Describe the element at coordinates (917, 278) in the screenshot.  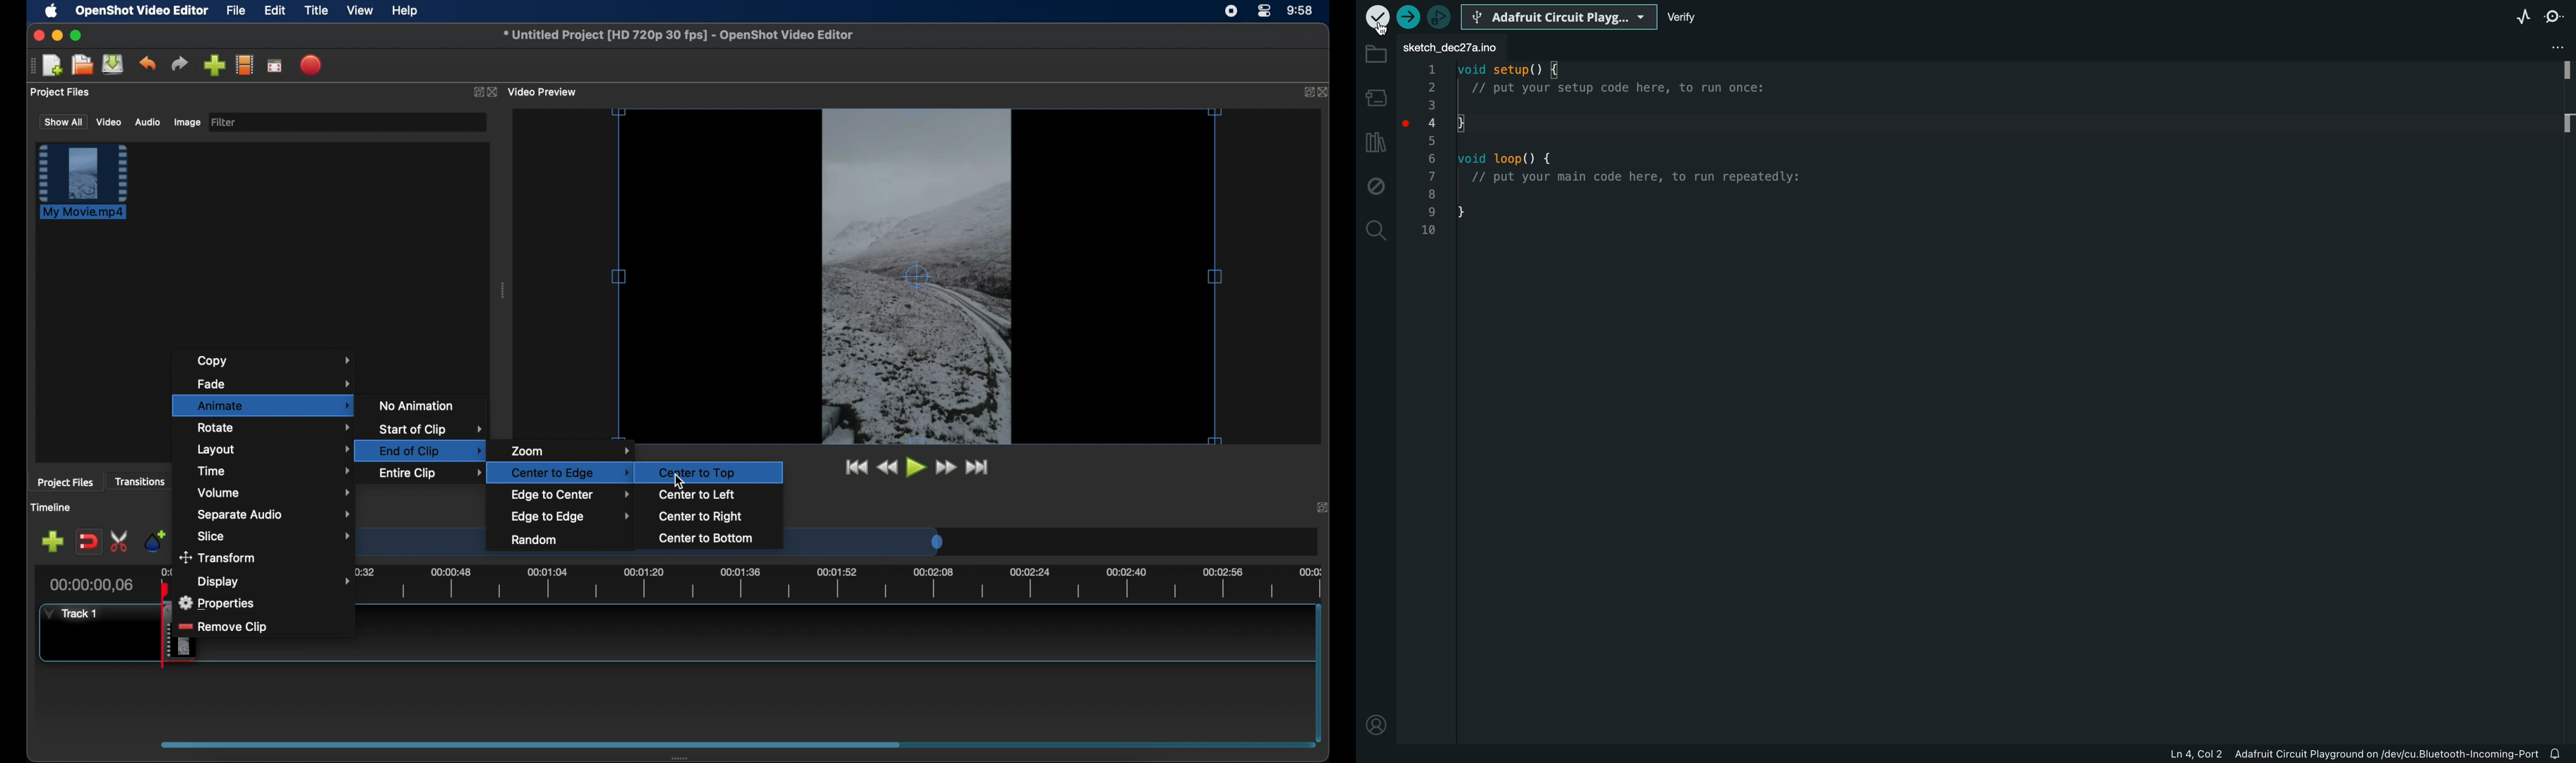
I see `video preview` at that location.